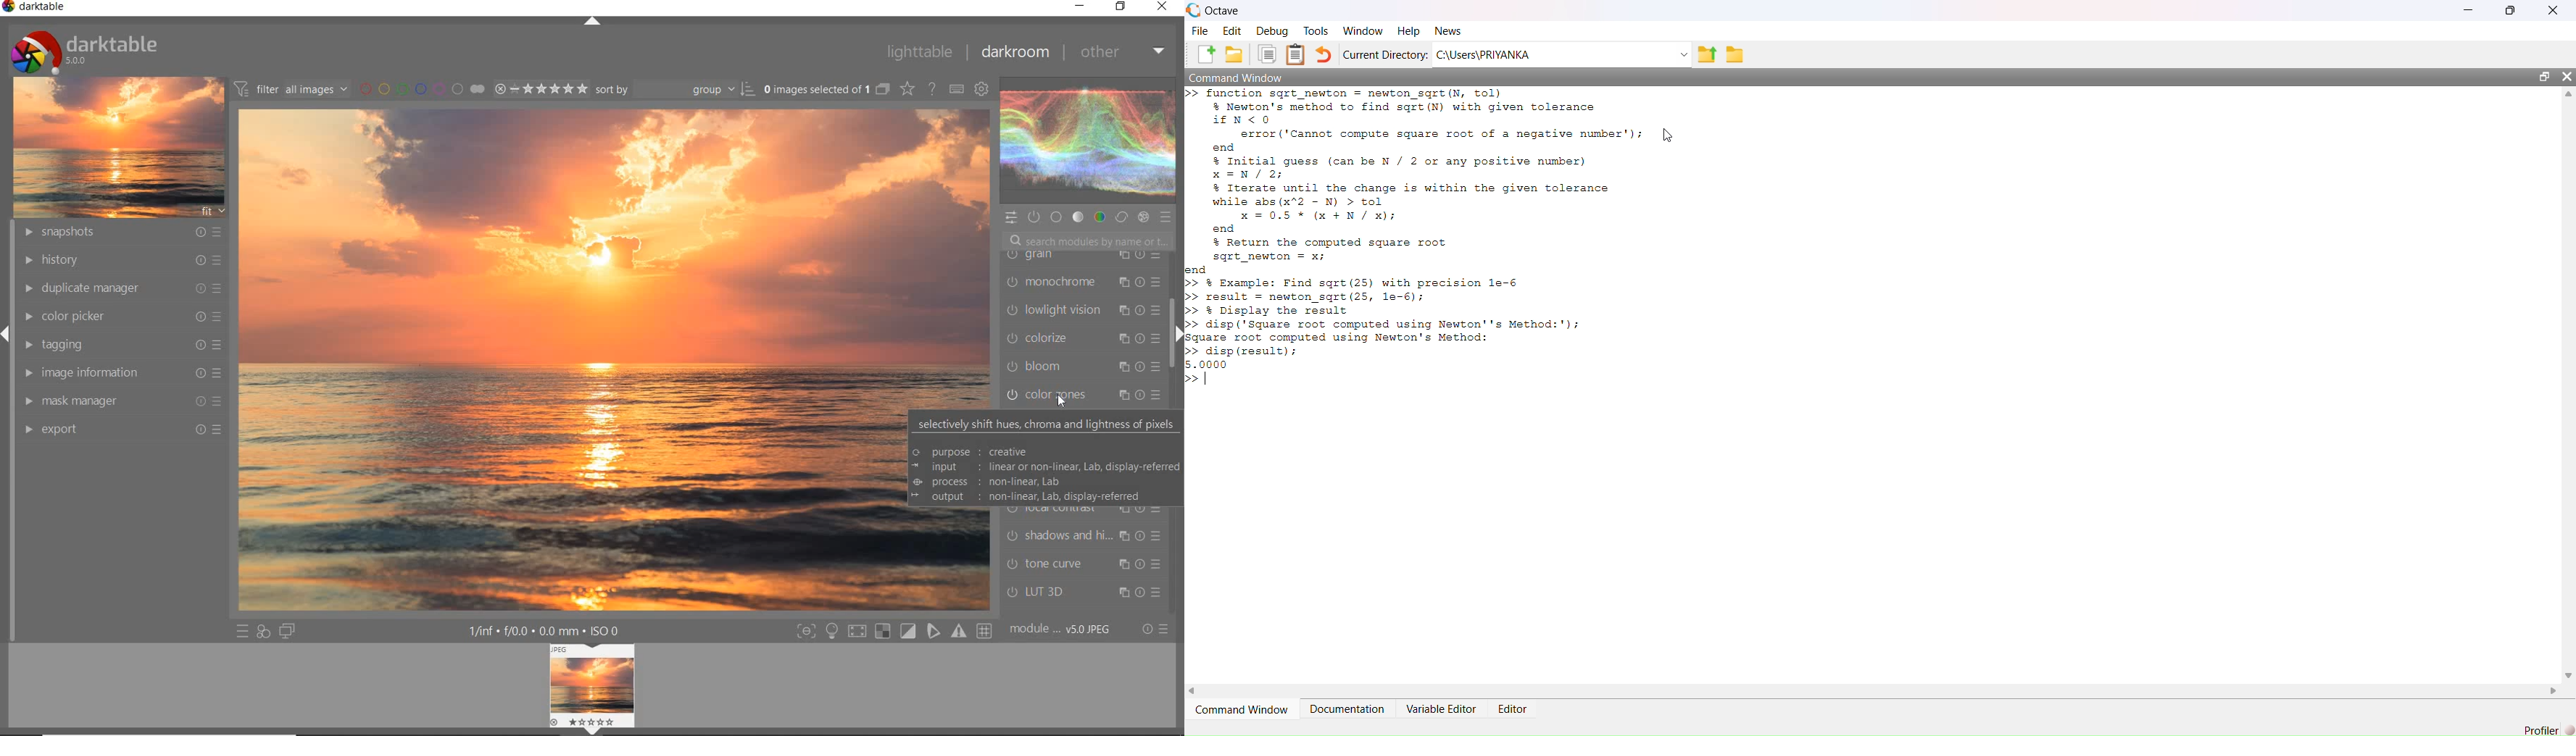 The image size is (2576, 756). What do you see at coordinates (1058, 217) in the screenshot?
I see `BASE` at bounding box center [1058, 217].